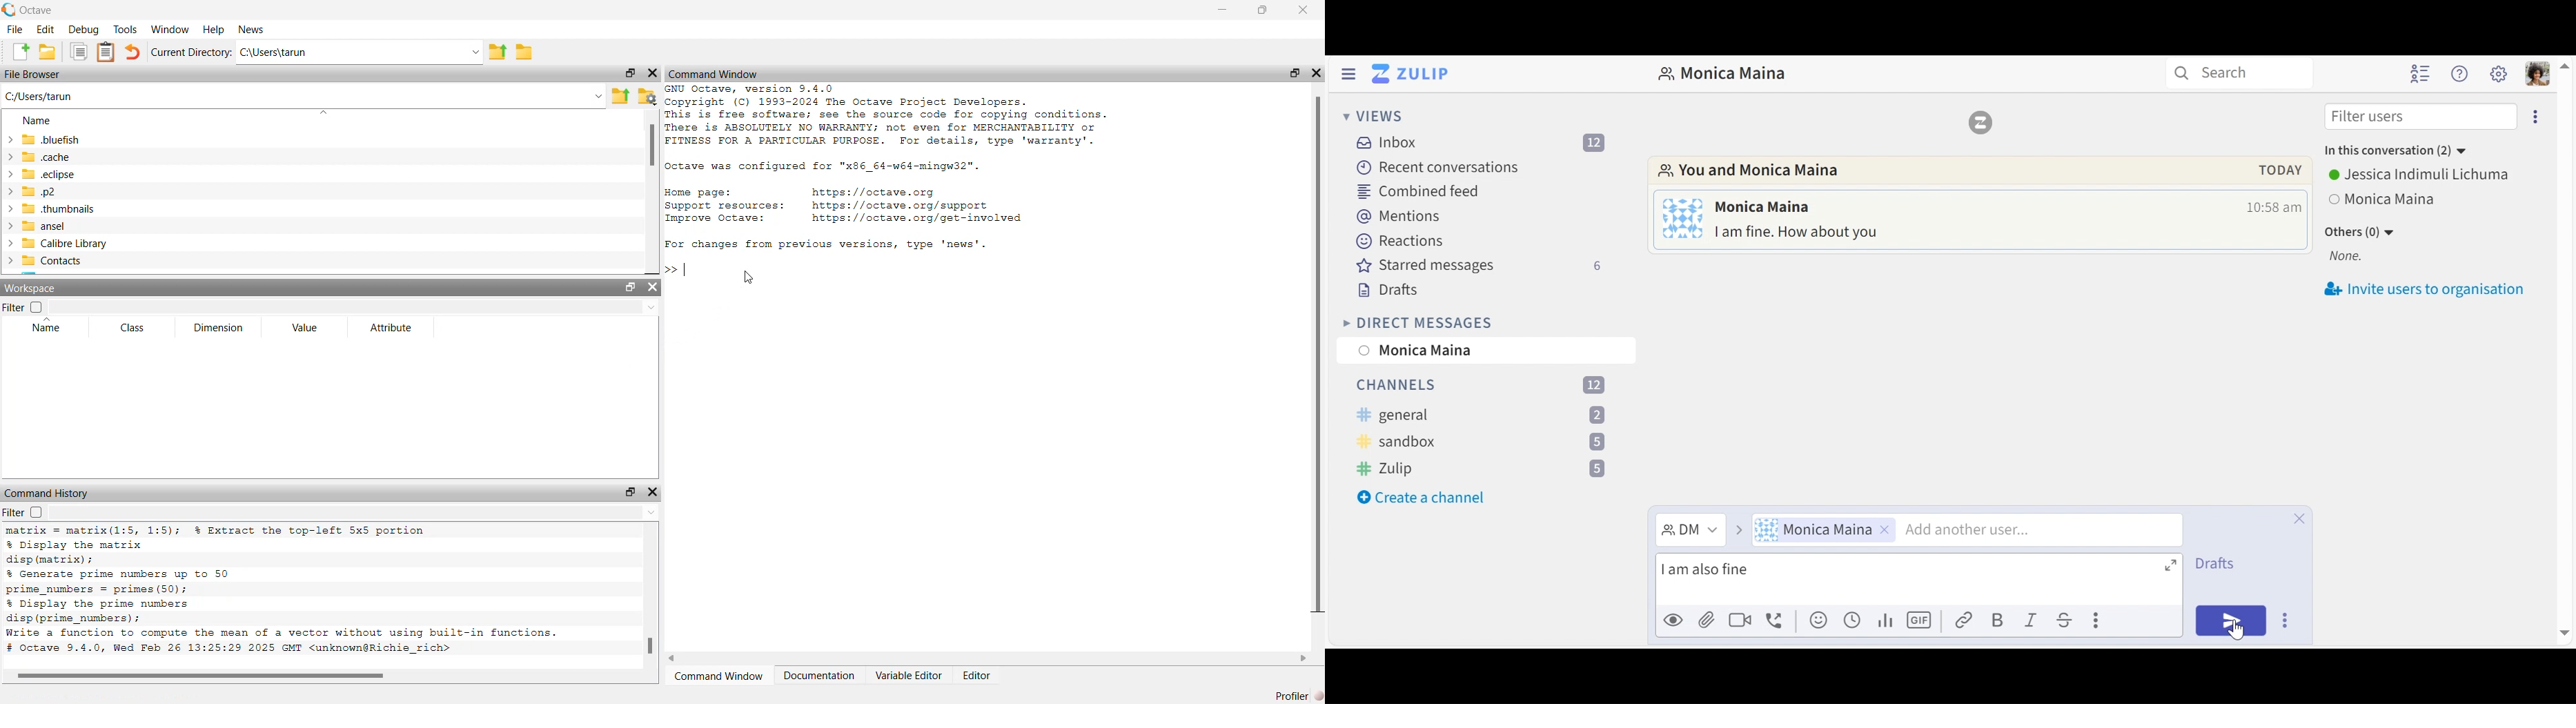 The image size is (2576, 728). I want to click on copy, so click(78, 52).